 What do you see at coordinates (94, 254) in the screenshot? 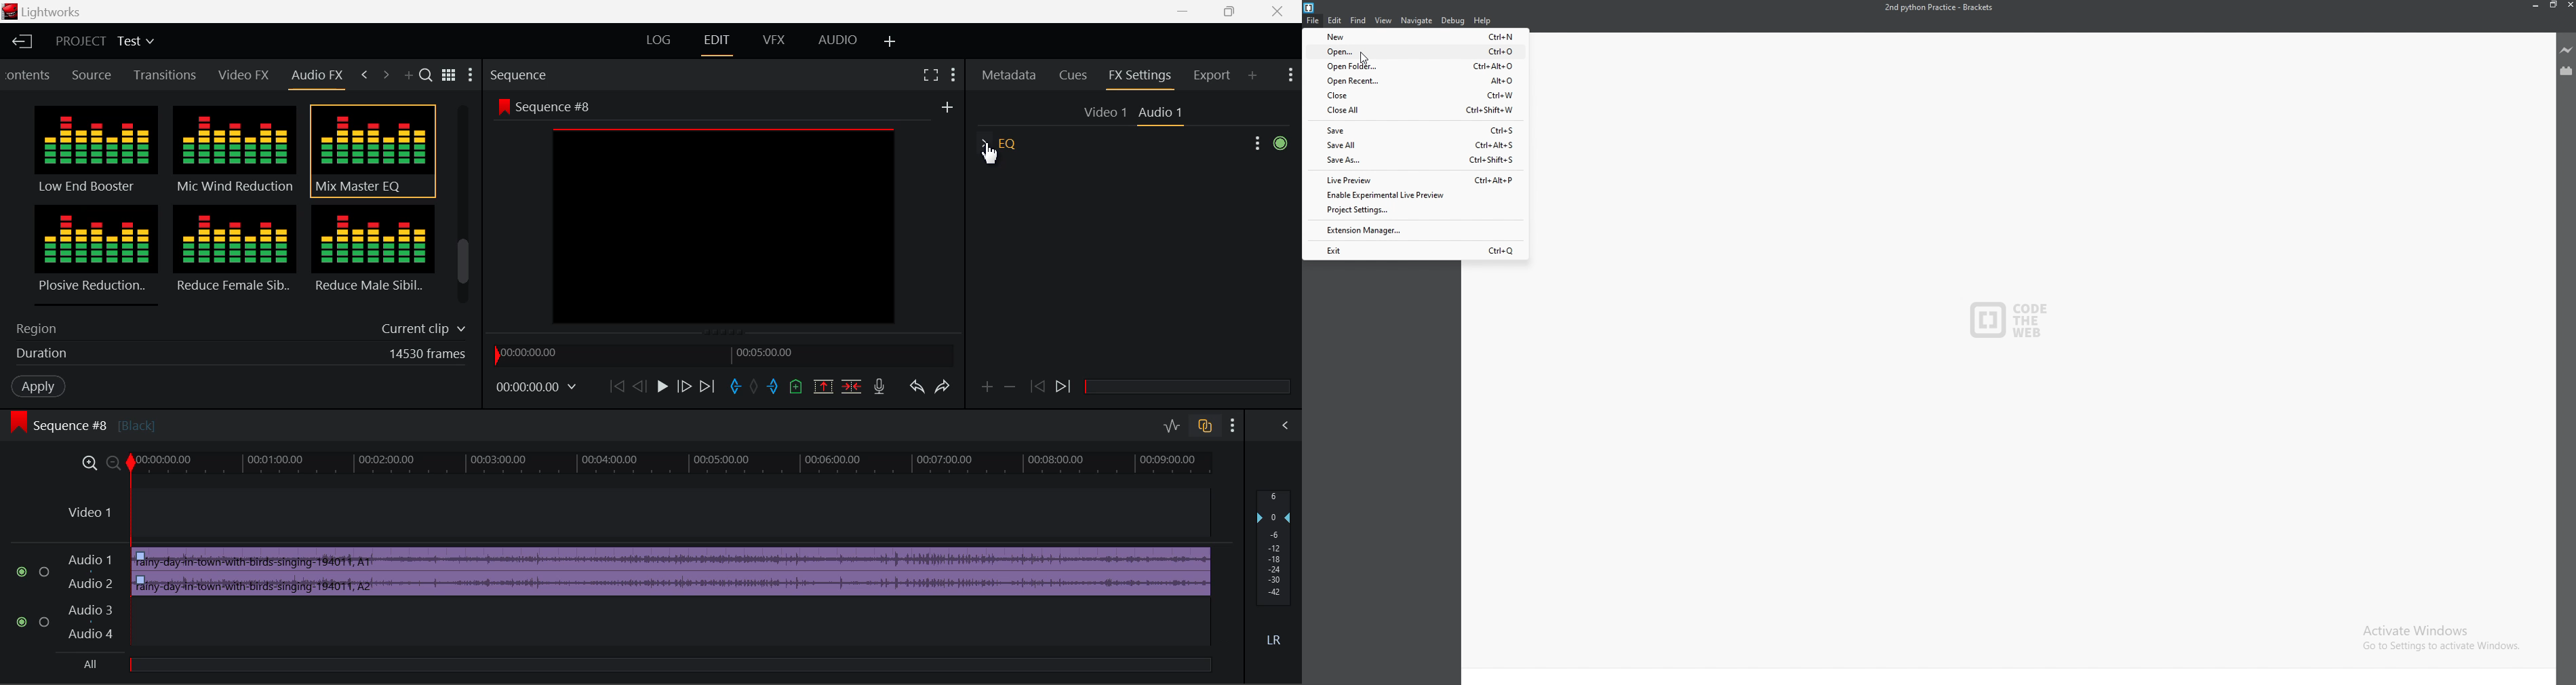
I see `Plosive Reduction` at bounding box center [94, 254].